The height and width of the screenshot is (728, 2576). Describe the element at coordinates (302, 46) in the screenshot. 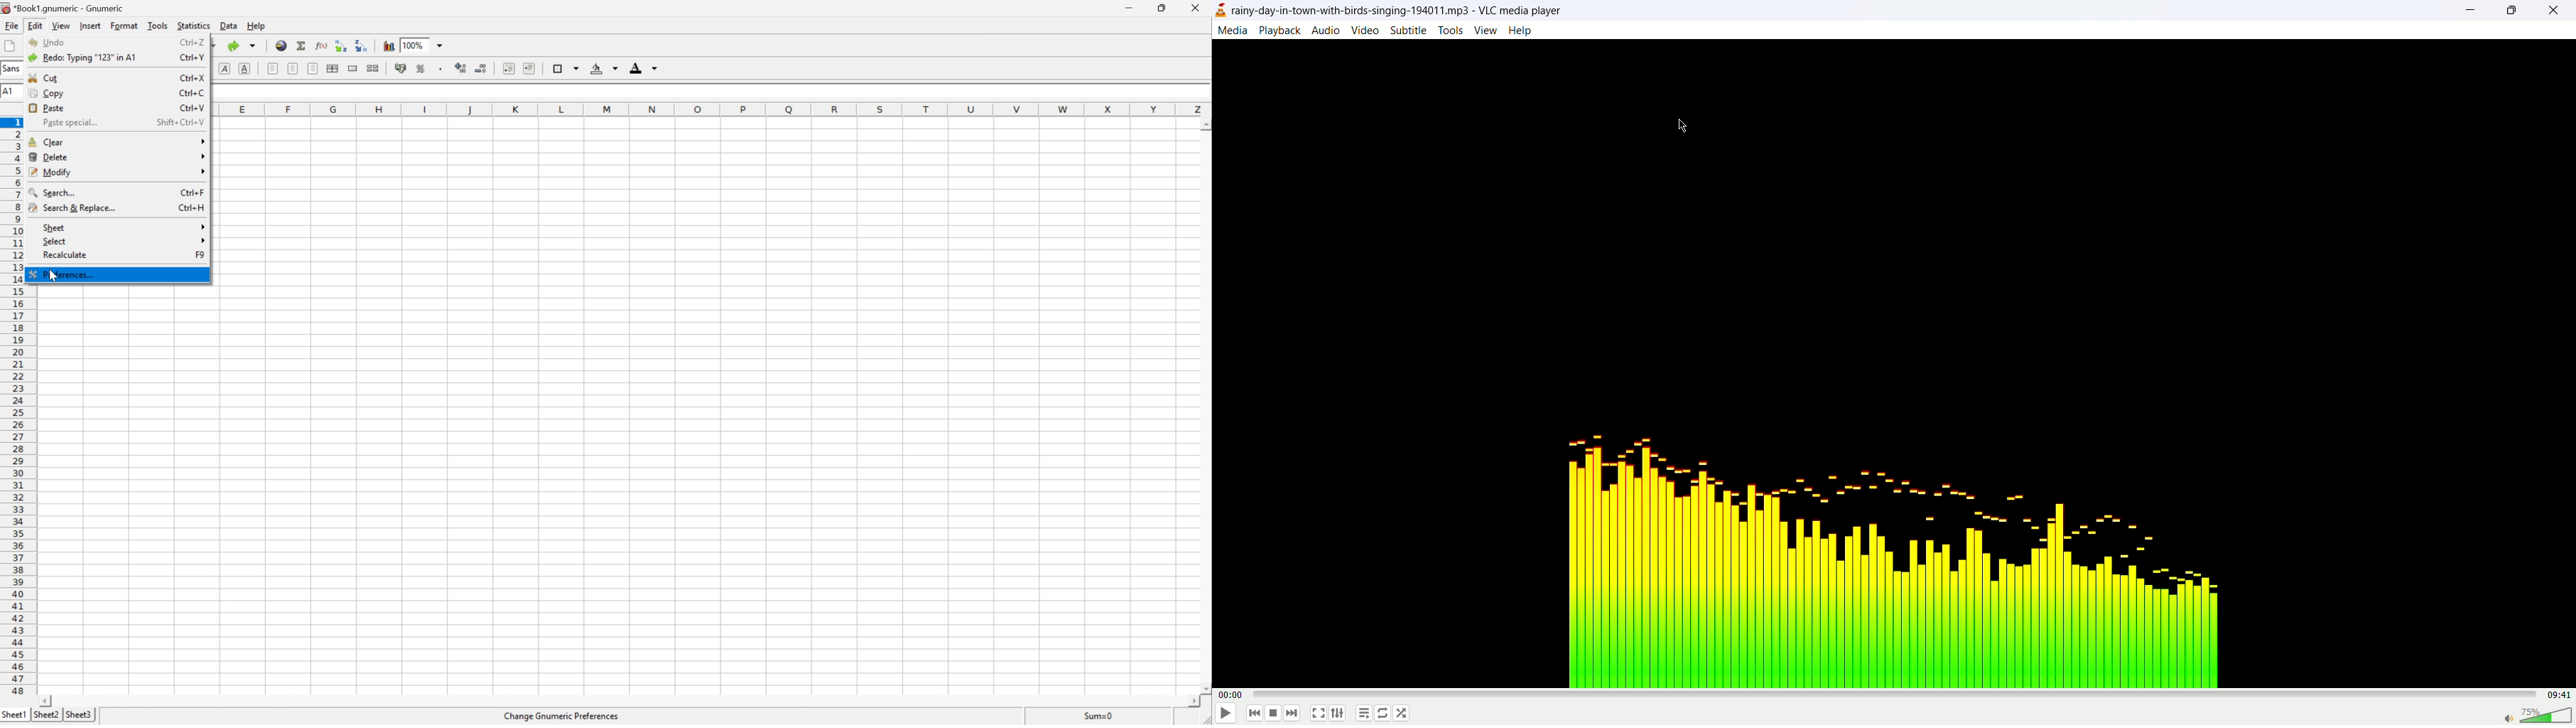

I see `sum in current cell` at that location.